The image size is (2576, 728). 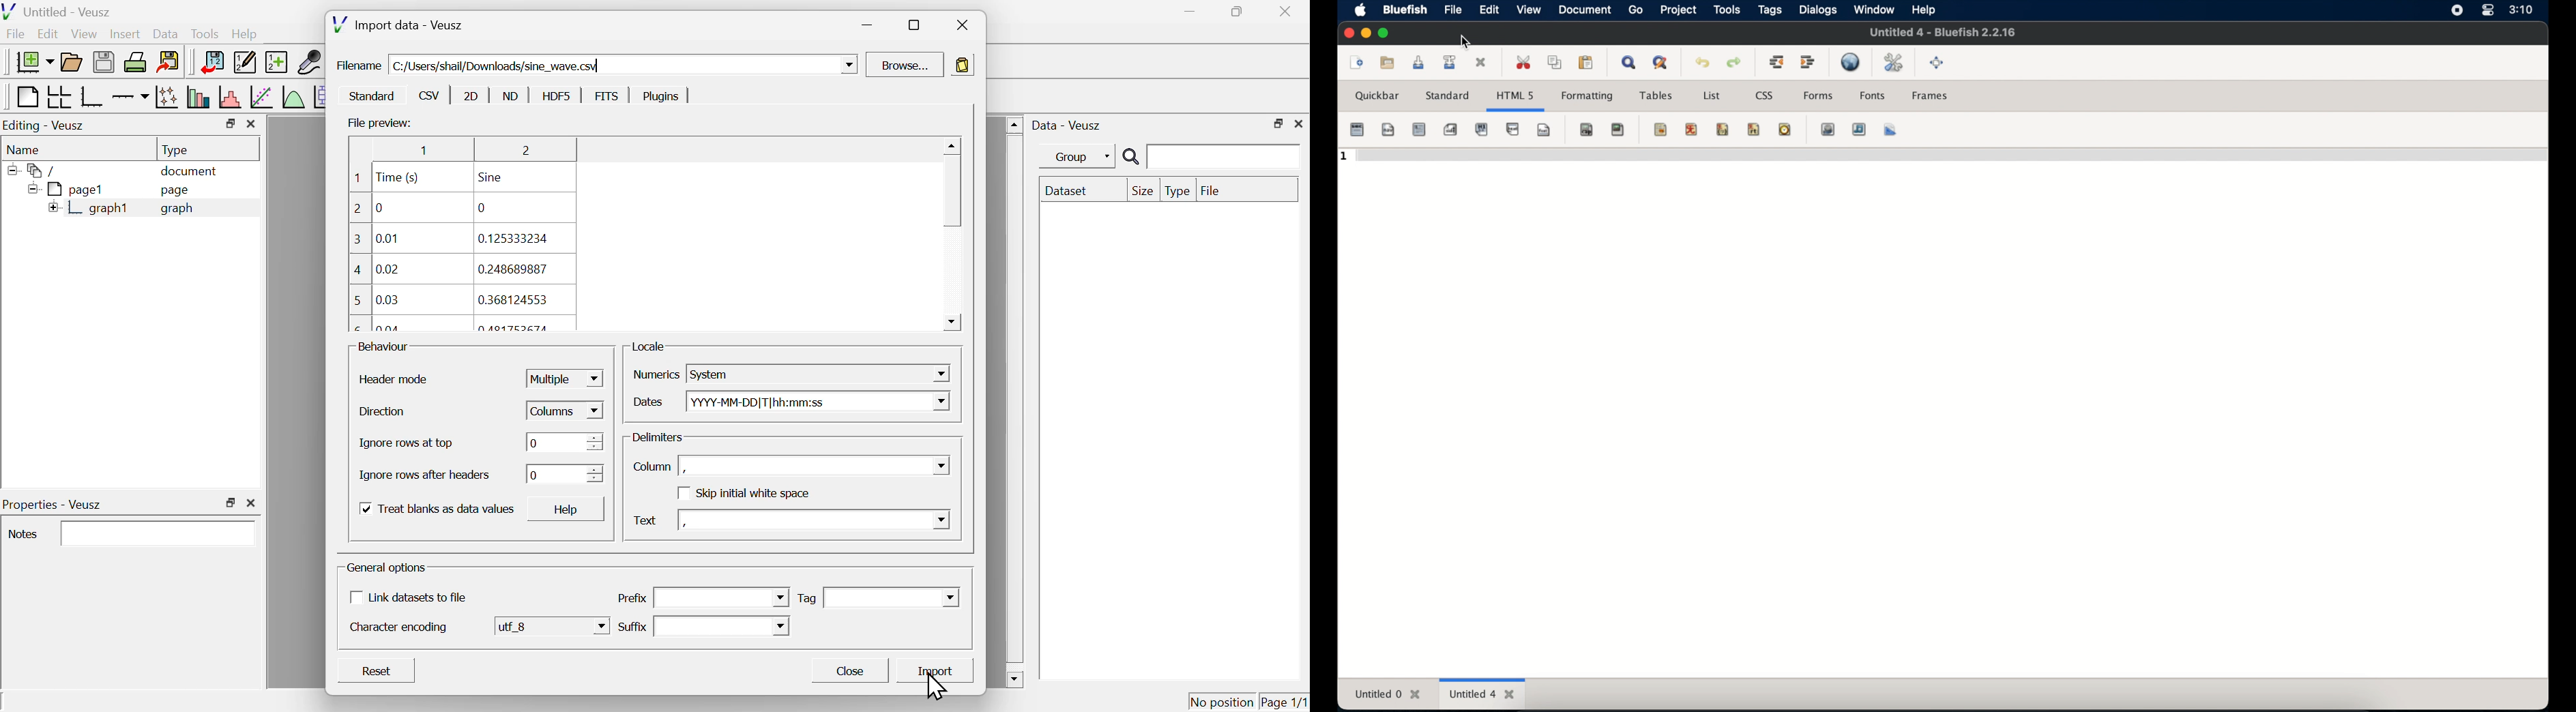 I want to click on redo, so click(x=1735, y=63).